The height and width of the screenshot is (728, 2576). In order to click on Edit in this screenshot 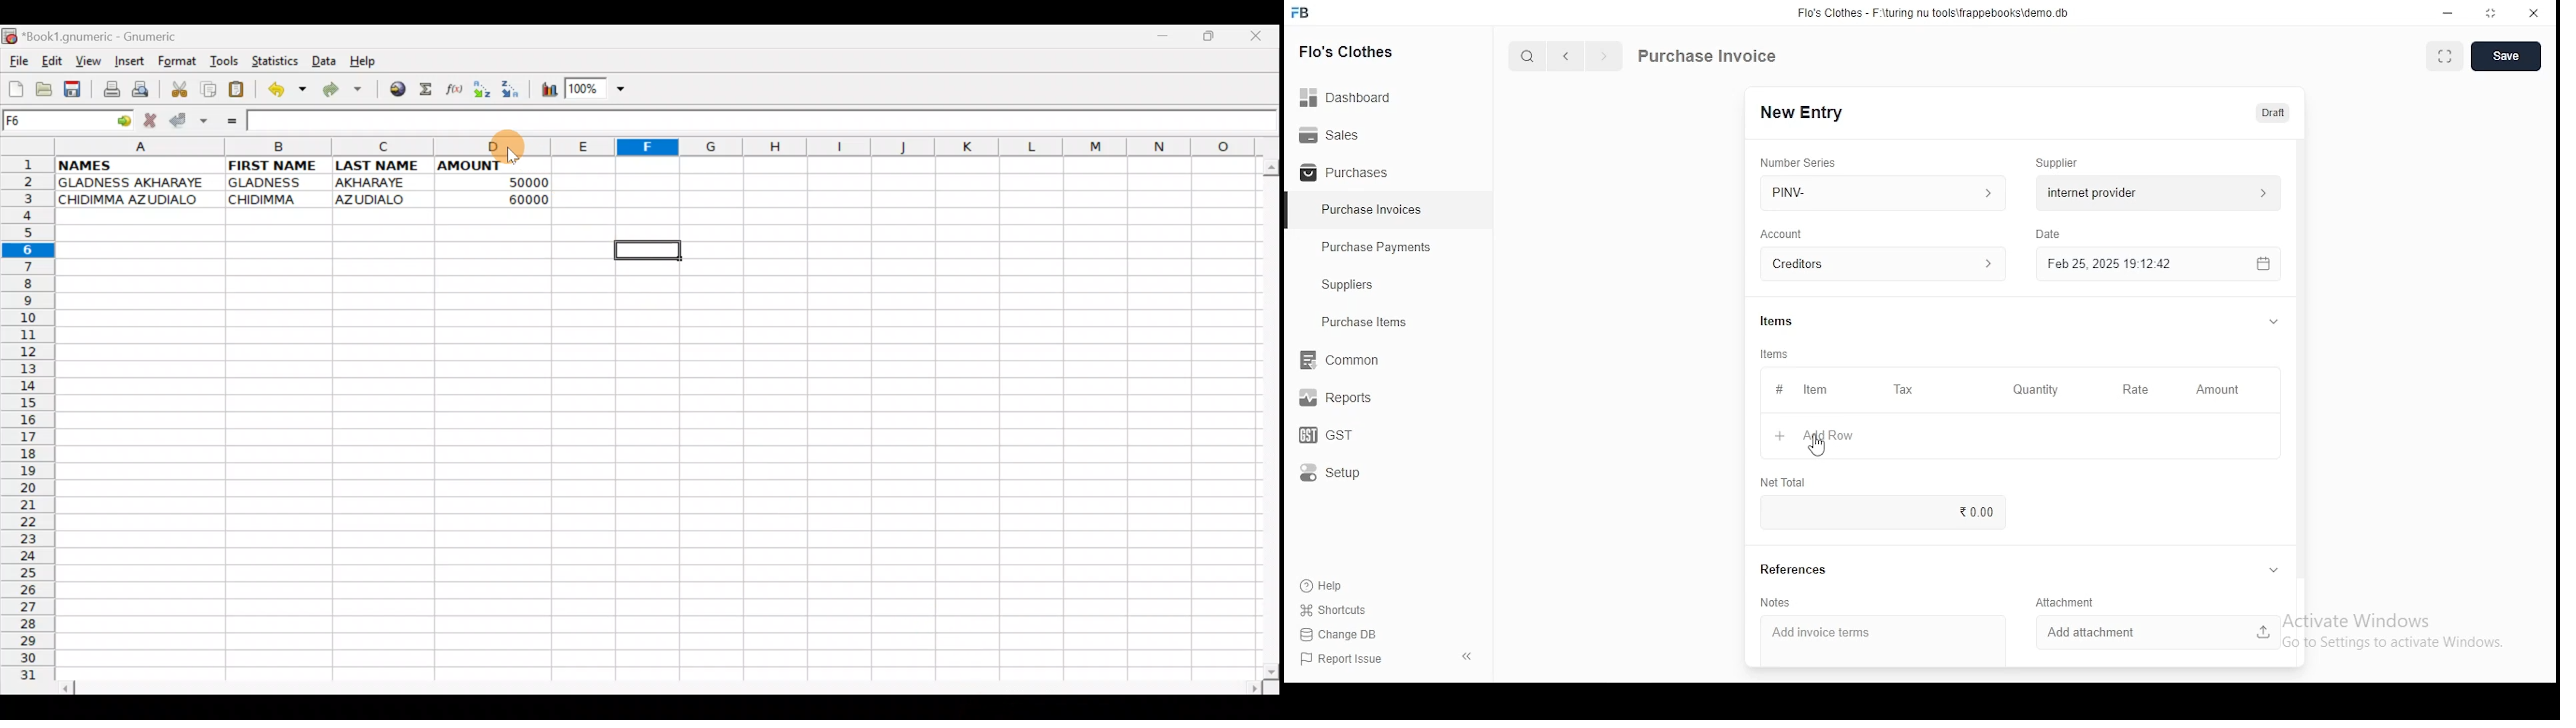, I will do `click(53, 62)`.